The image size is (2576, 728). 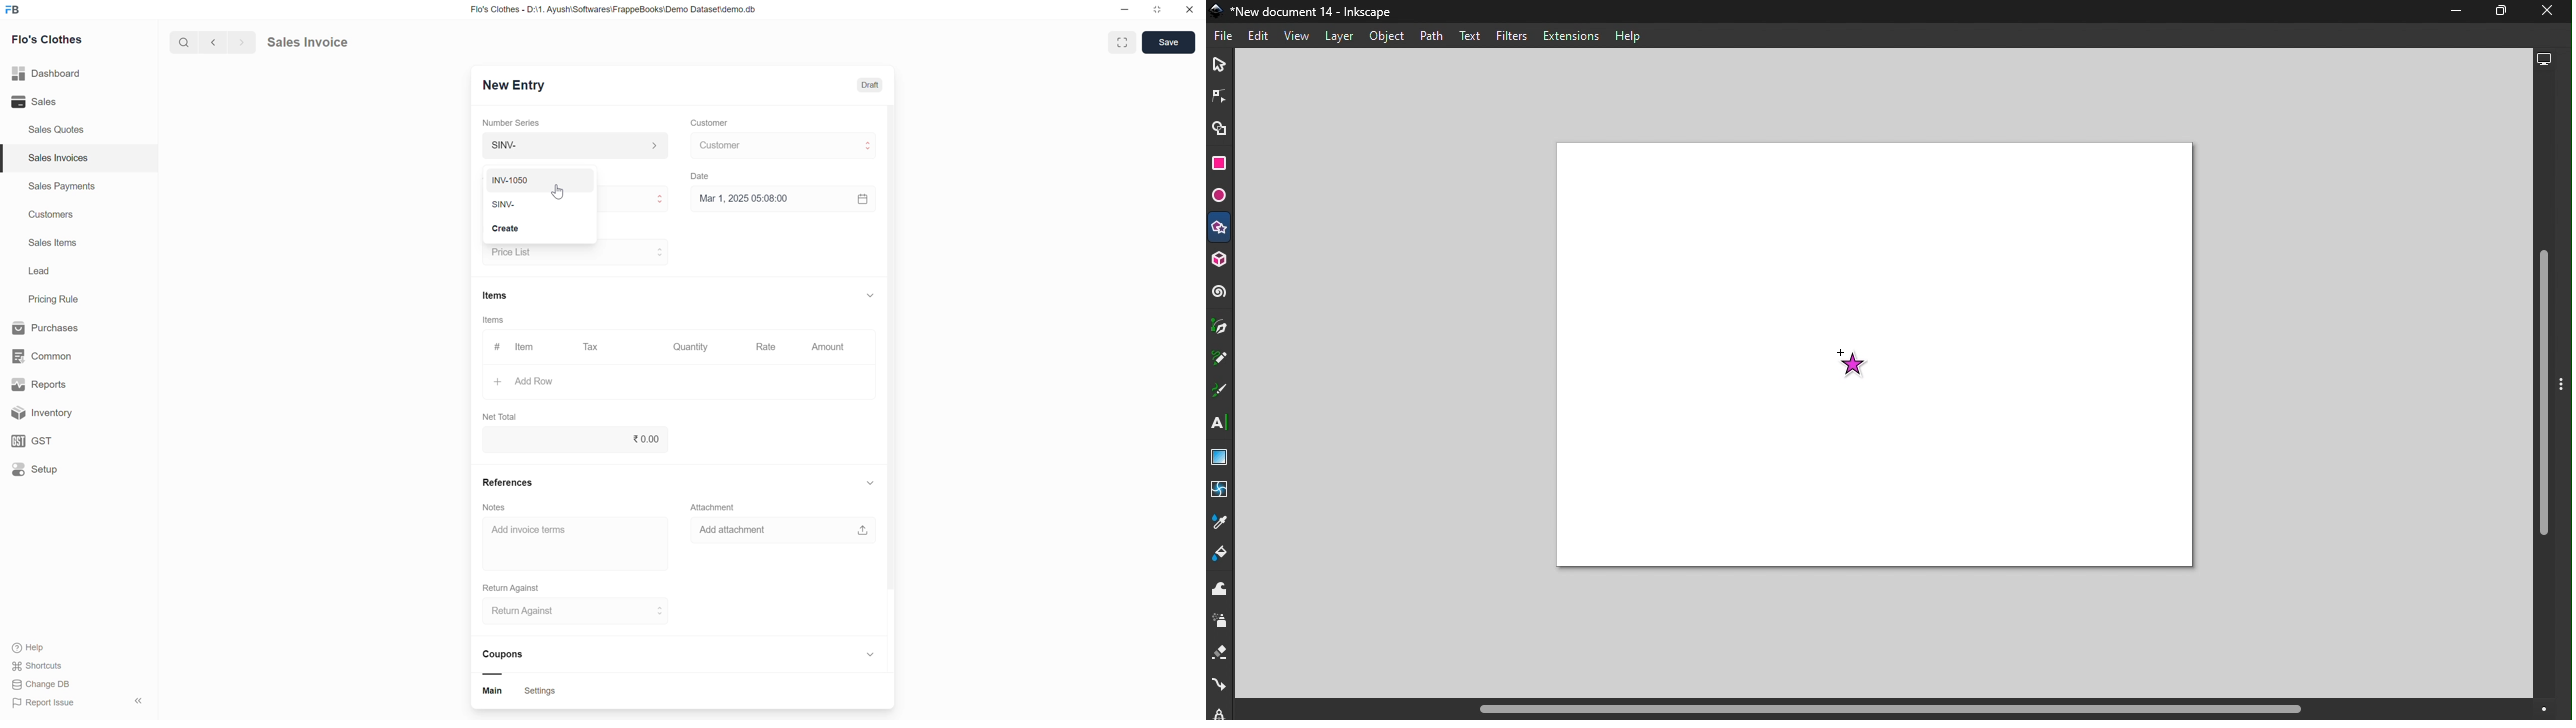 What do you see at coordinates (870, 293) in the screenshot?
I see `show or hide items` at bounding box center [870, 293].